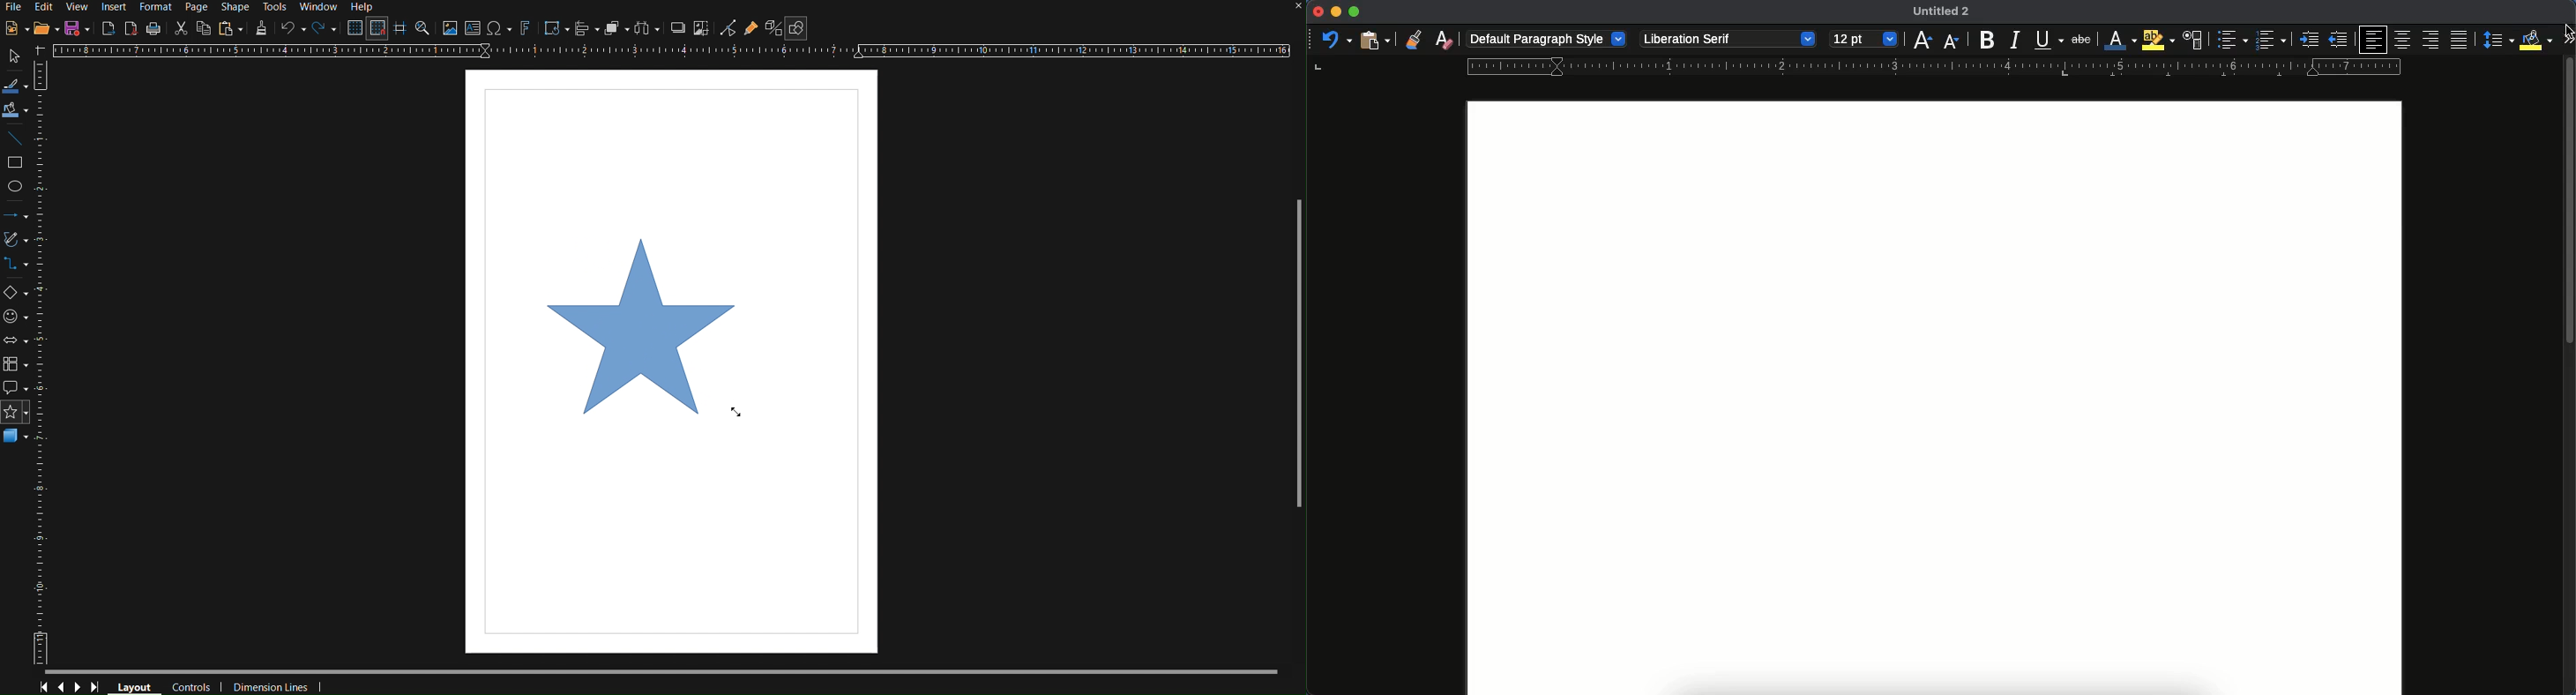  Describe the element at coordinates (1945, 12) in the screenshot. I see `Untitled 2 - name` at that location.